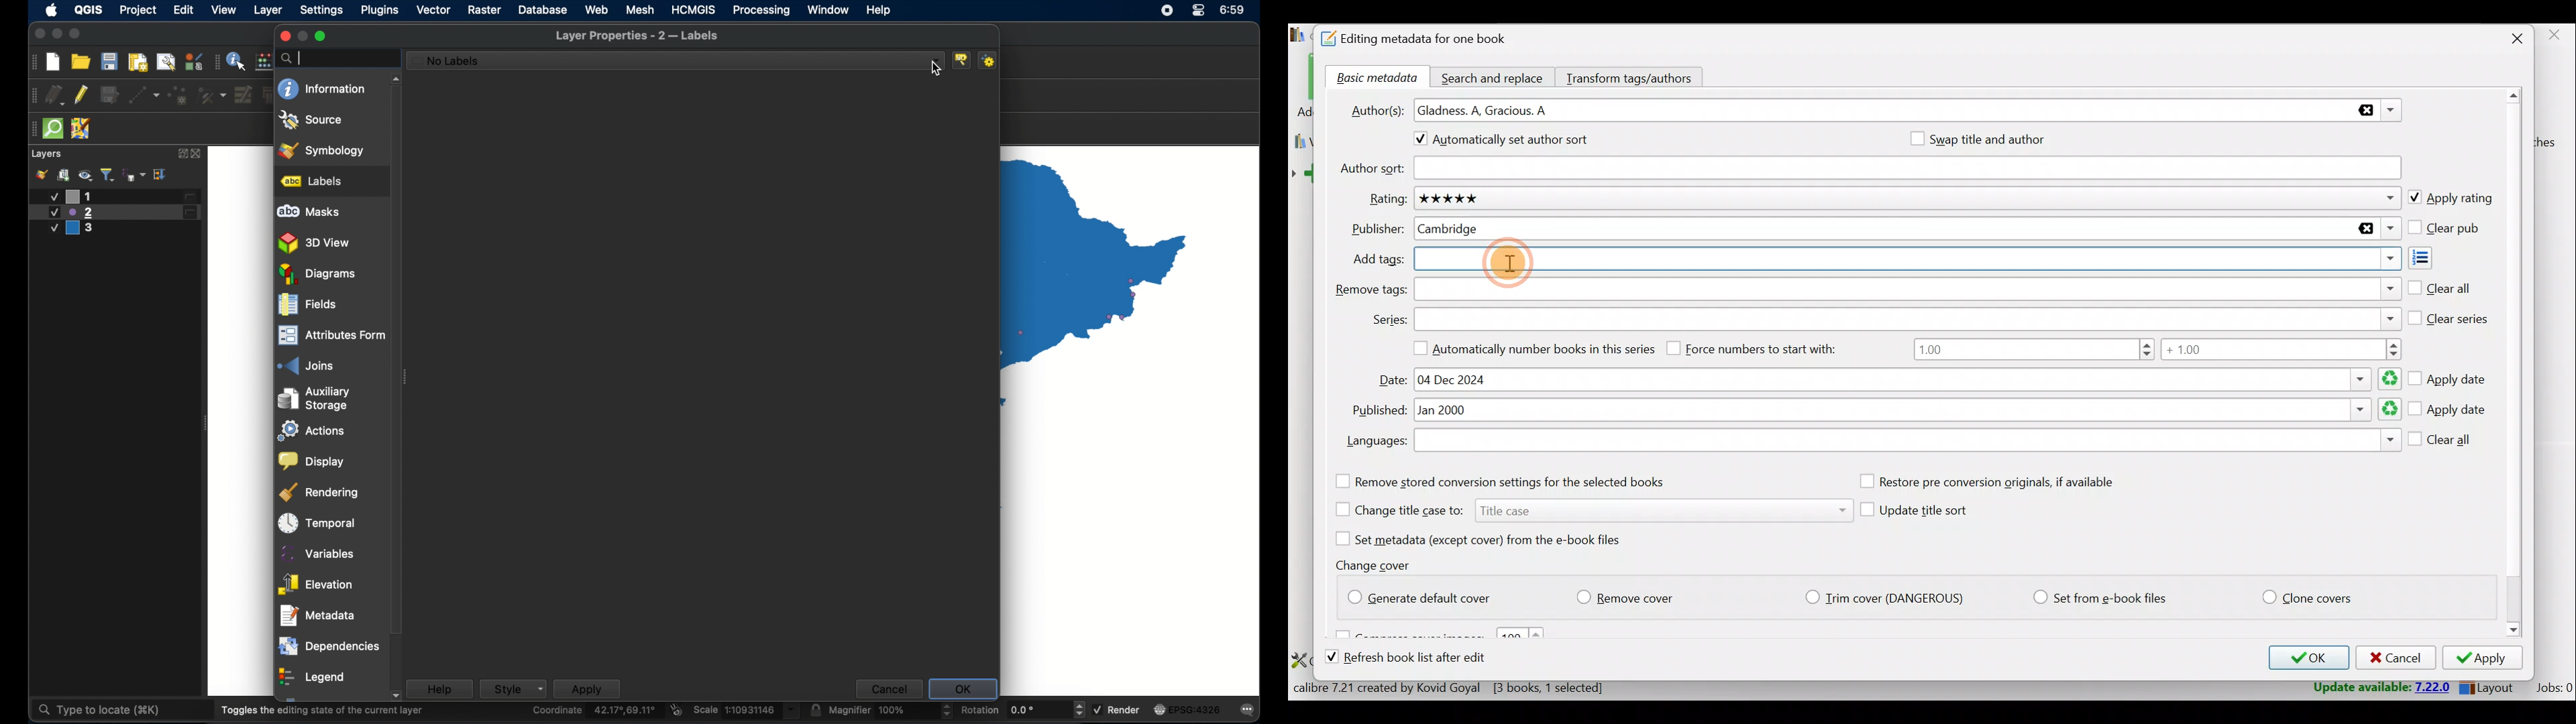 Image resolution: width=2576 pixels, height=728 pixels. Describe the element at coordinates (318, 398) in the screenshot. I see `auxilliary storage` at that location.